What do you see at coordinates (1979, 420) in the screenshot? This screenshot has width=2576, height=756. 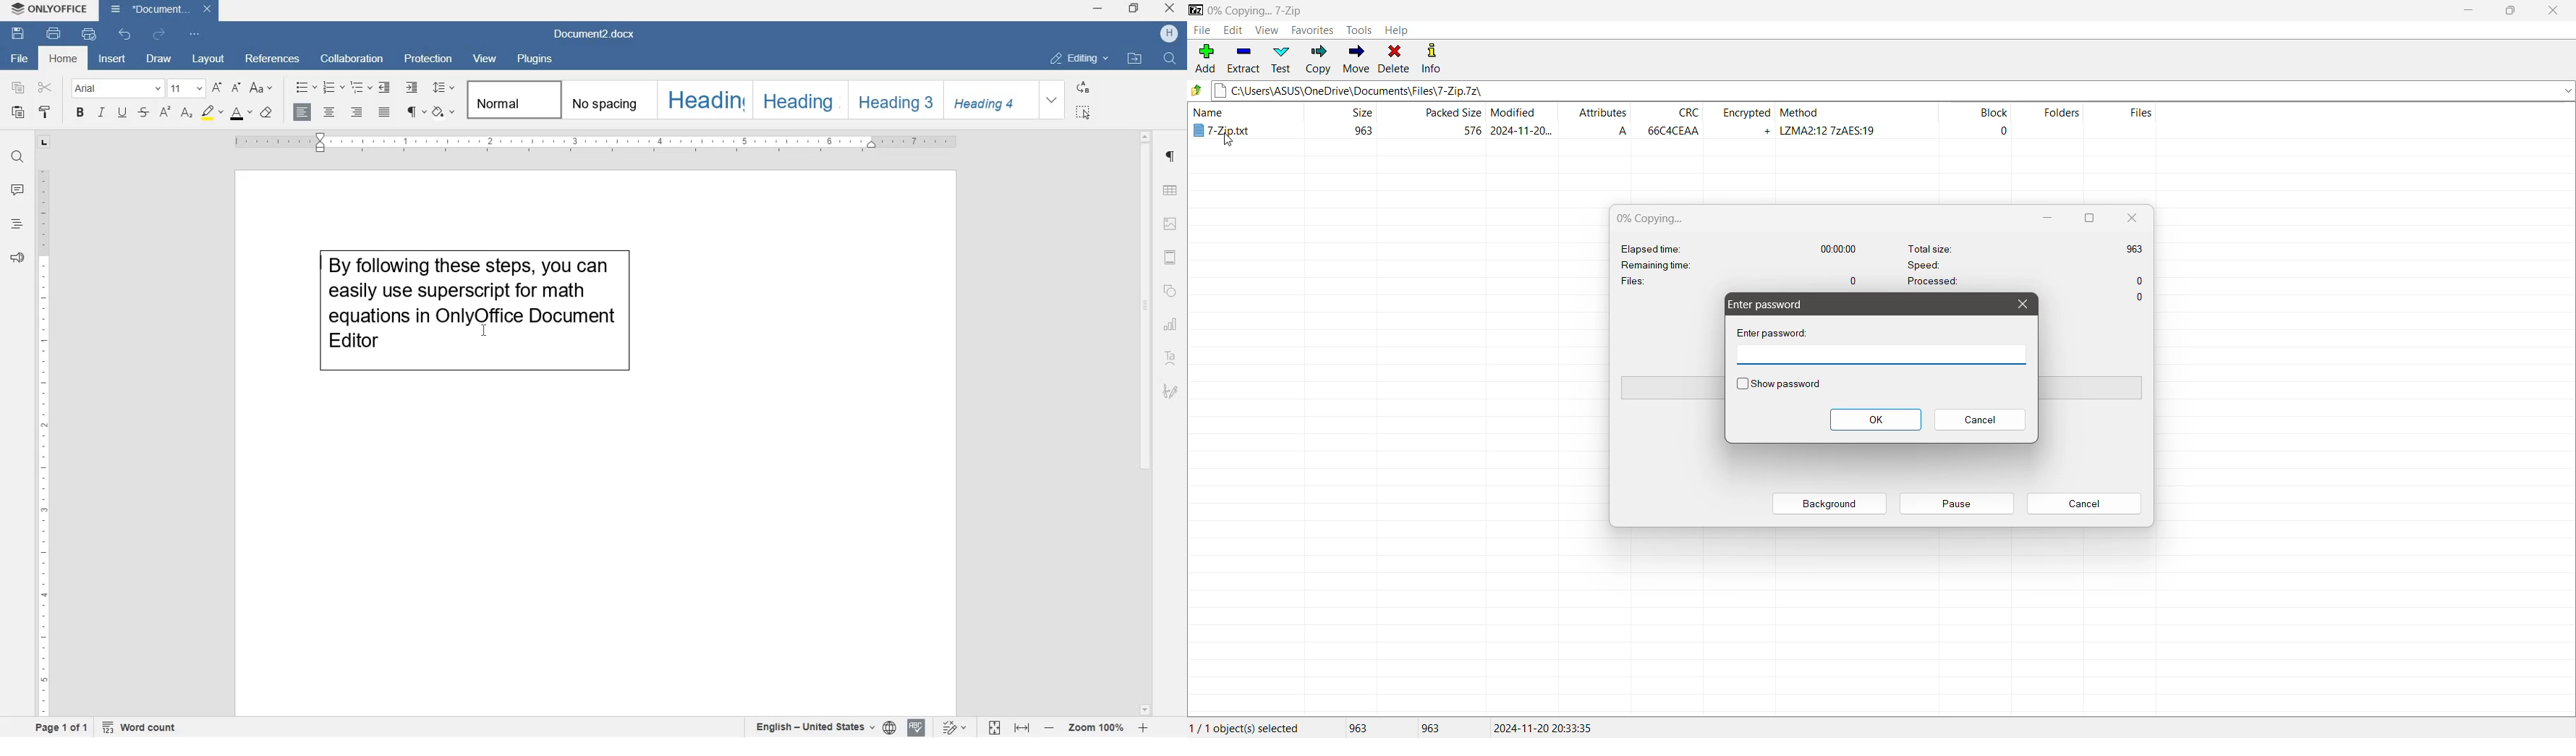 I see `Cancel` at bounding box center [1979, 420].